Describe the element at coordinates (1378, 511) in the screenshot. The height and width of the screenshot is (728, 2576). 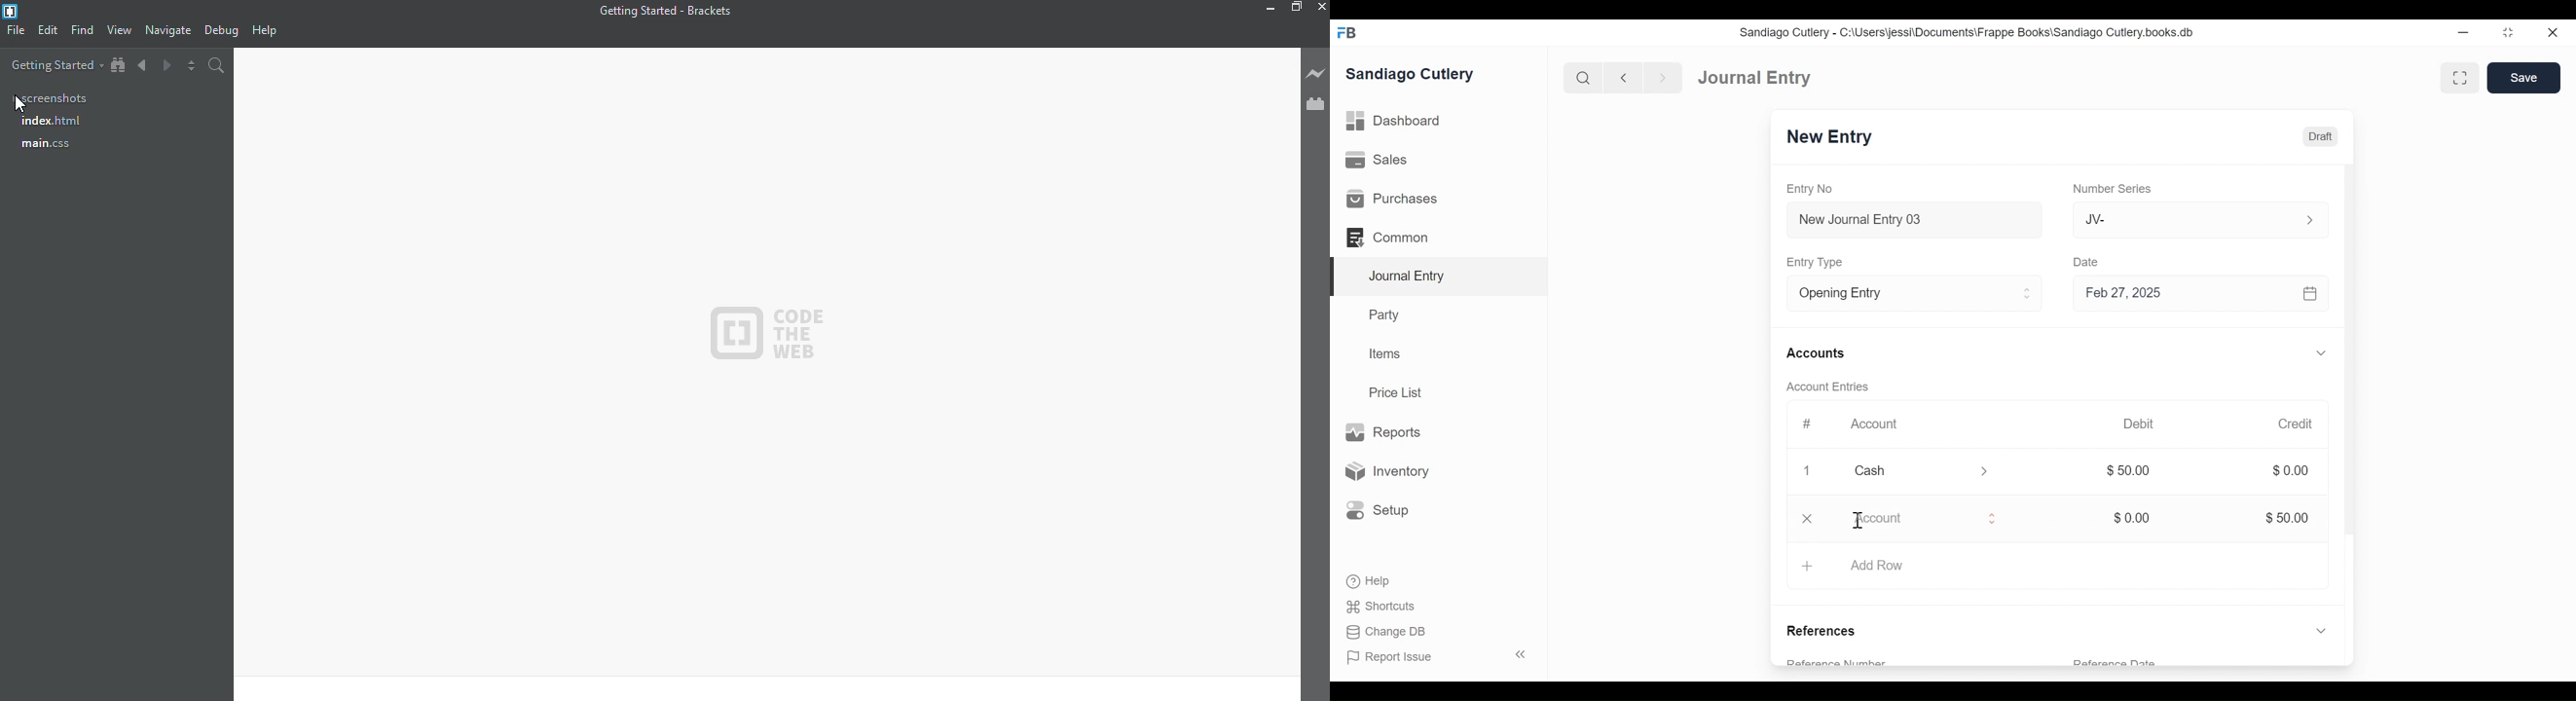
I see `Setup` at that location.